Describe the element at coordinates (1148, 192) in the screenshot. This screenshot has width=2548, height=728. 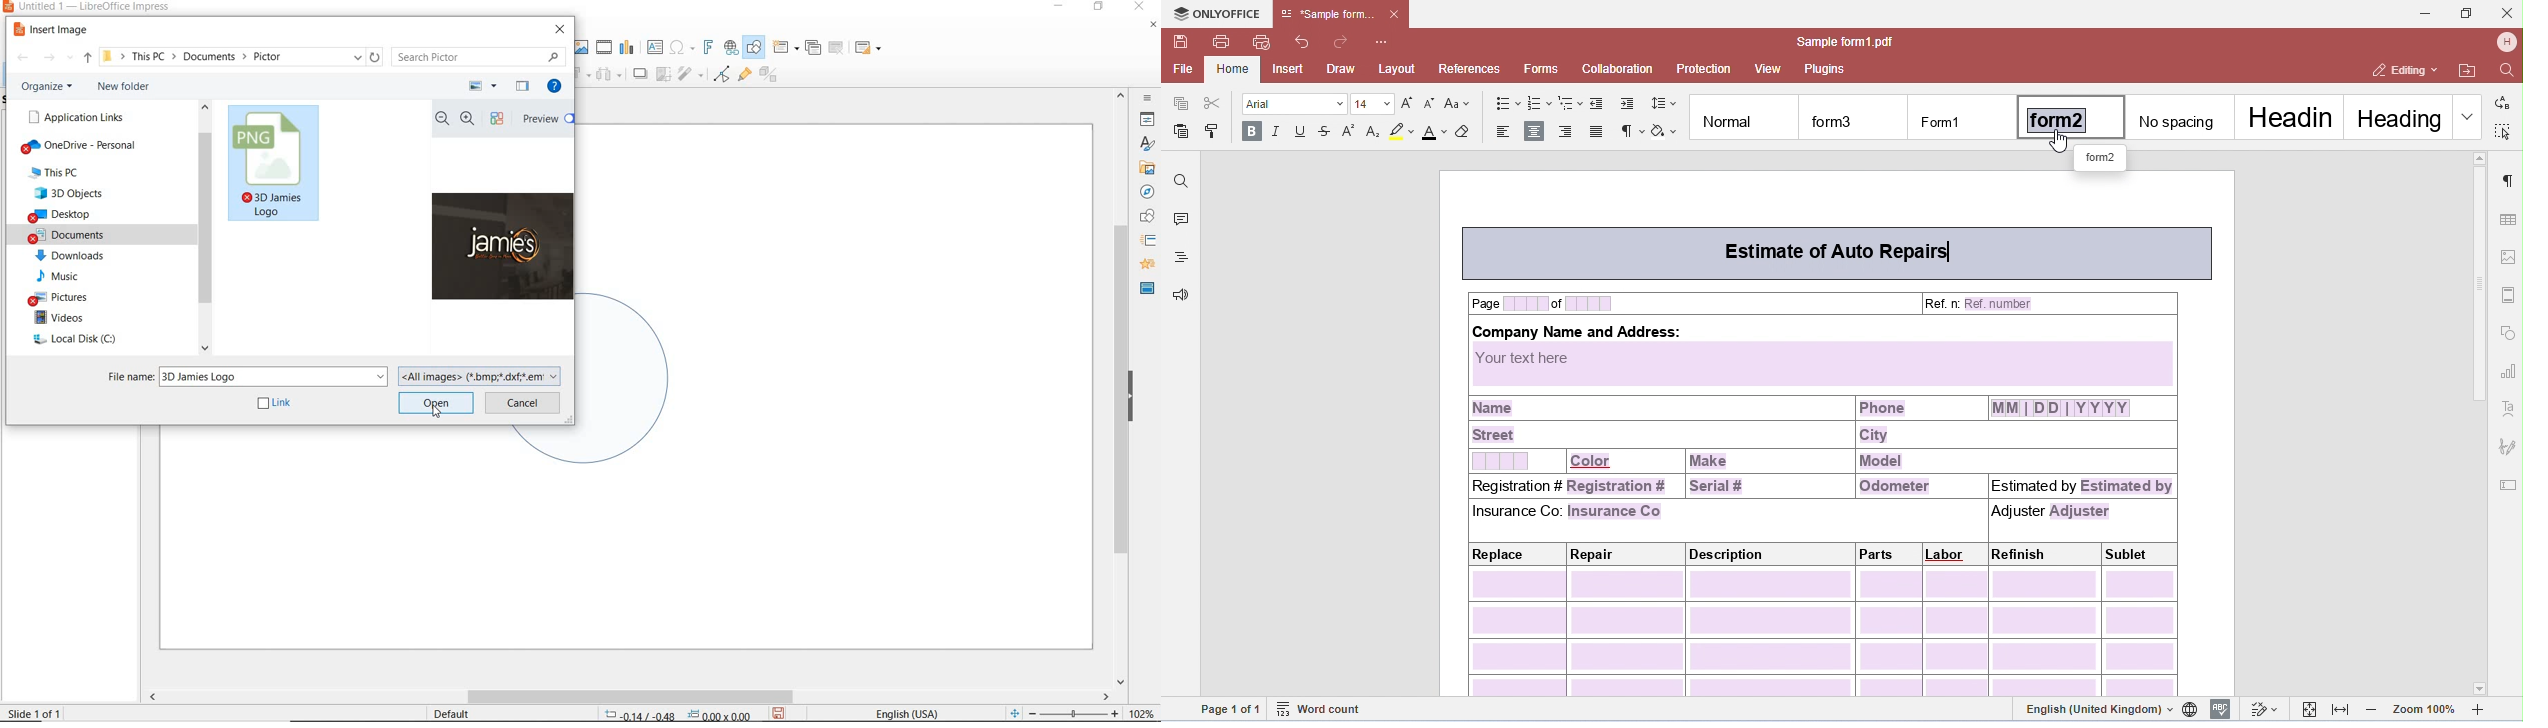
I see `navigator` at that location.